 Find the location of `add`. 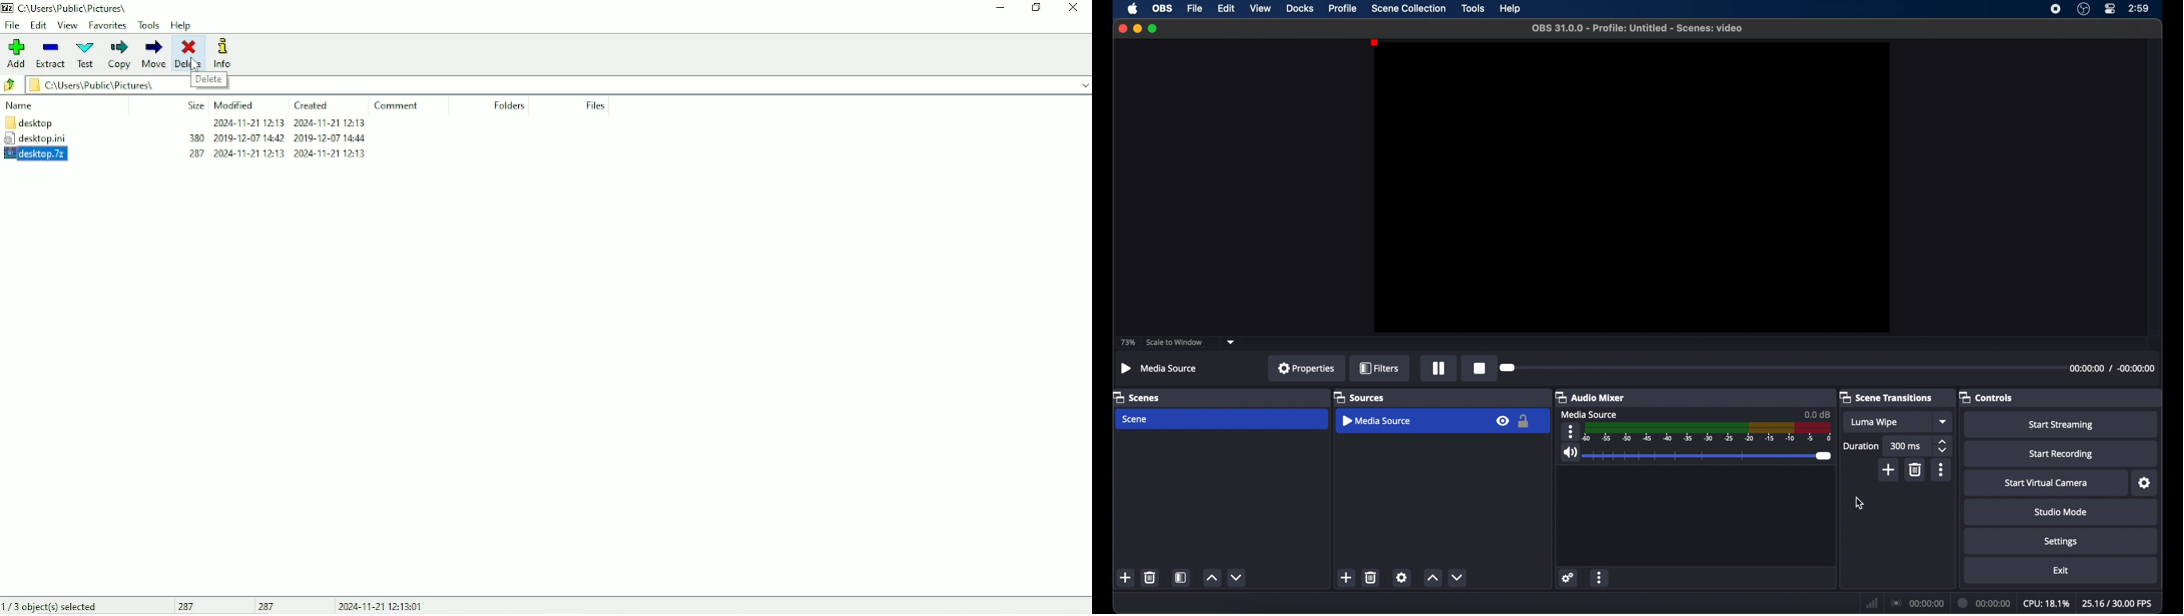

add is located at coordinates (1347, 577).